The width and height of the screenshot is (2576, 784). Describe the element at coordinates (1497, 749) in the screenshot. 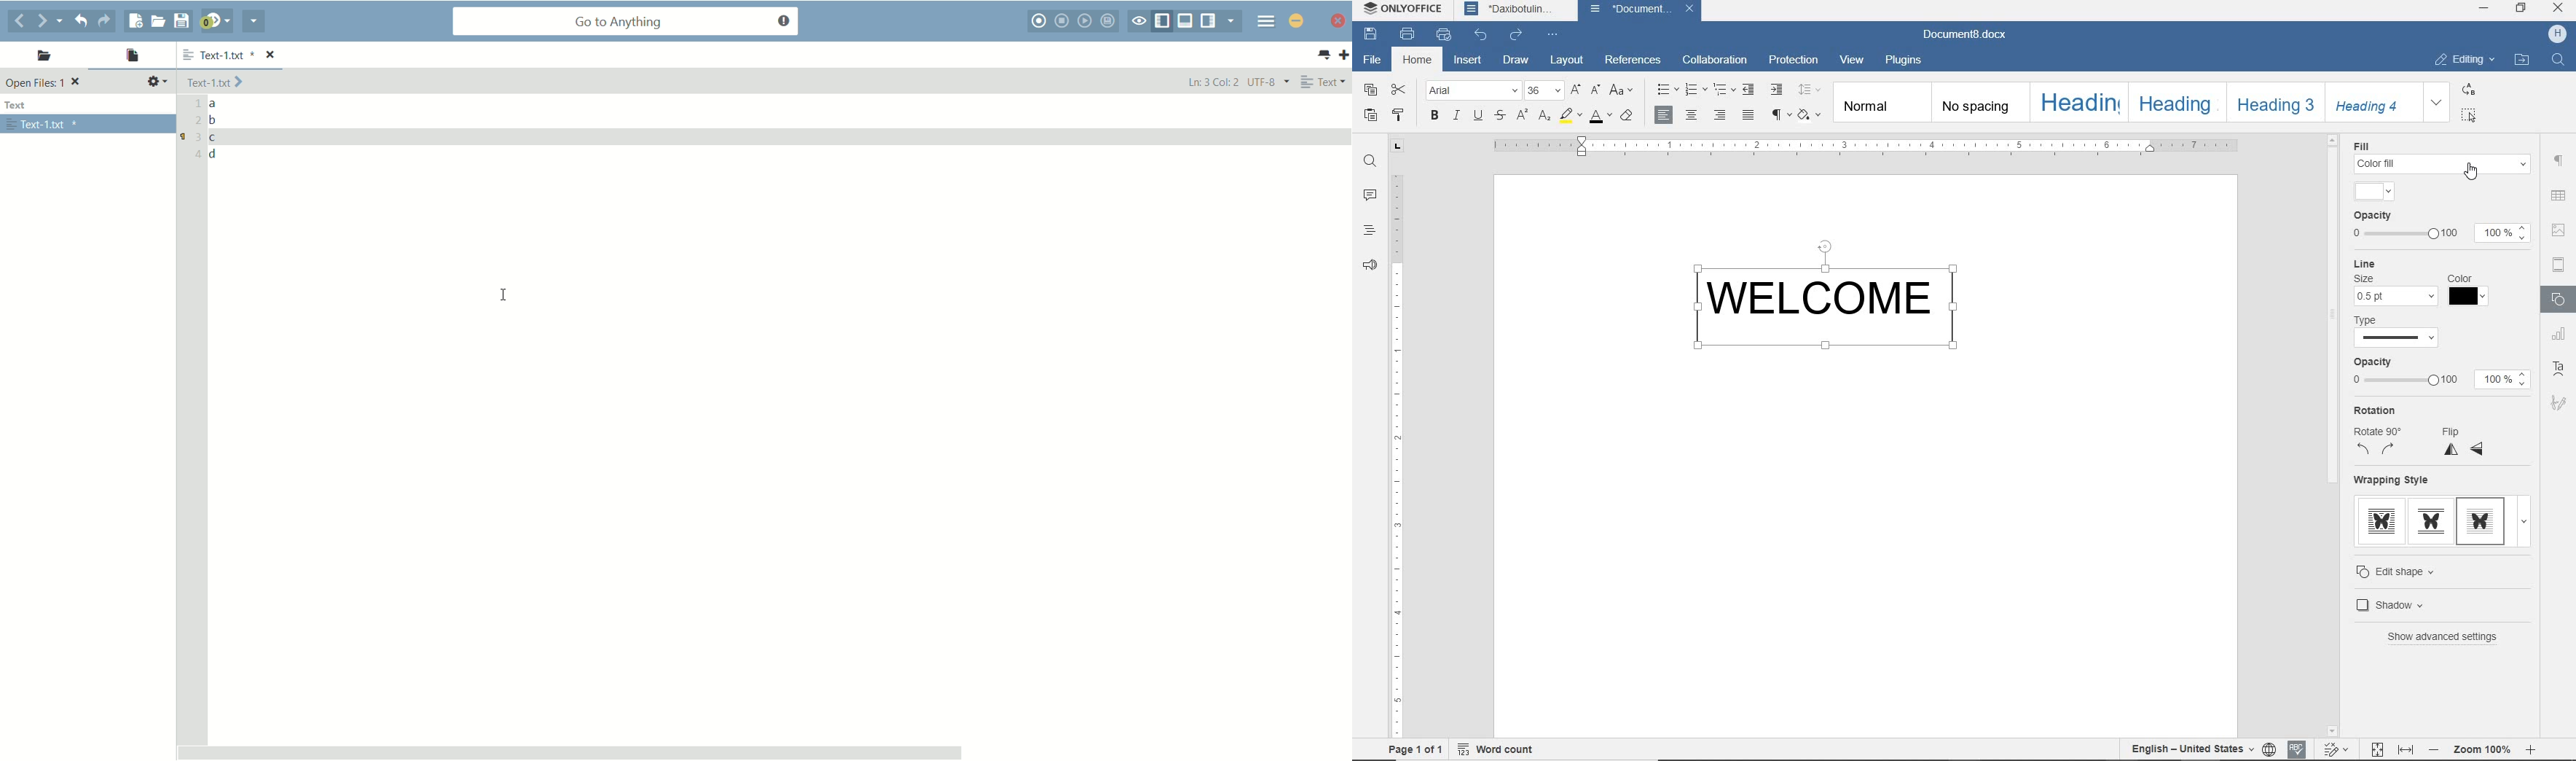

I see `WORD COUNT` at that location.